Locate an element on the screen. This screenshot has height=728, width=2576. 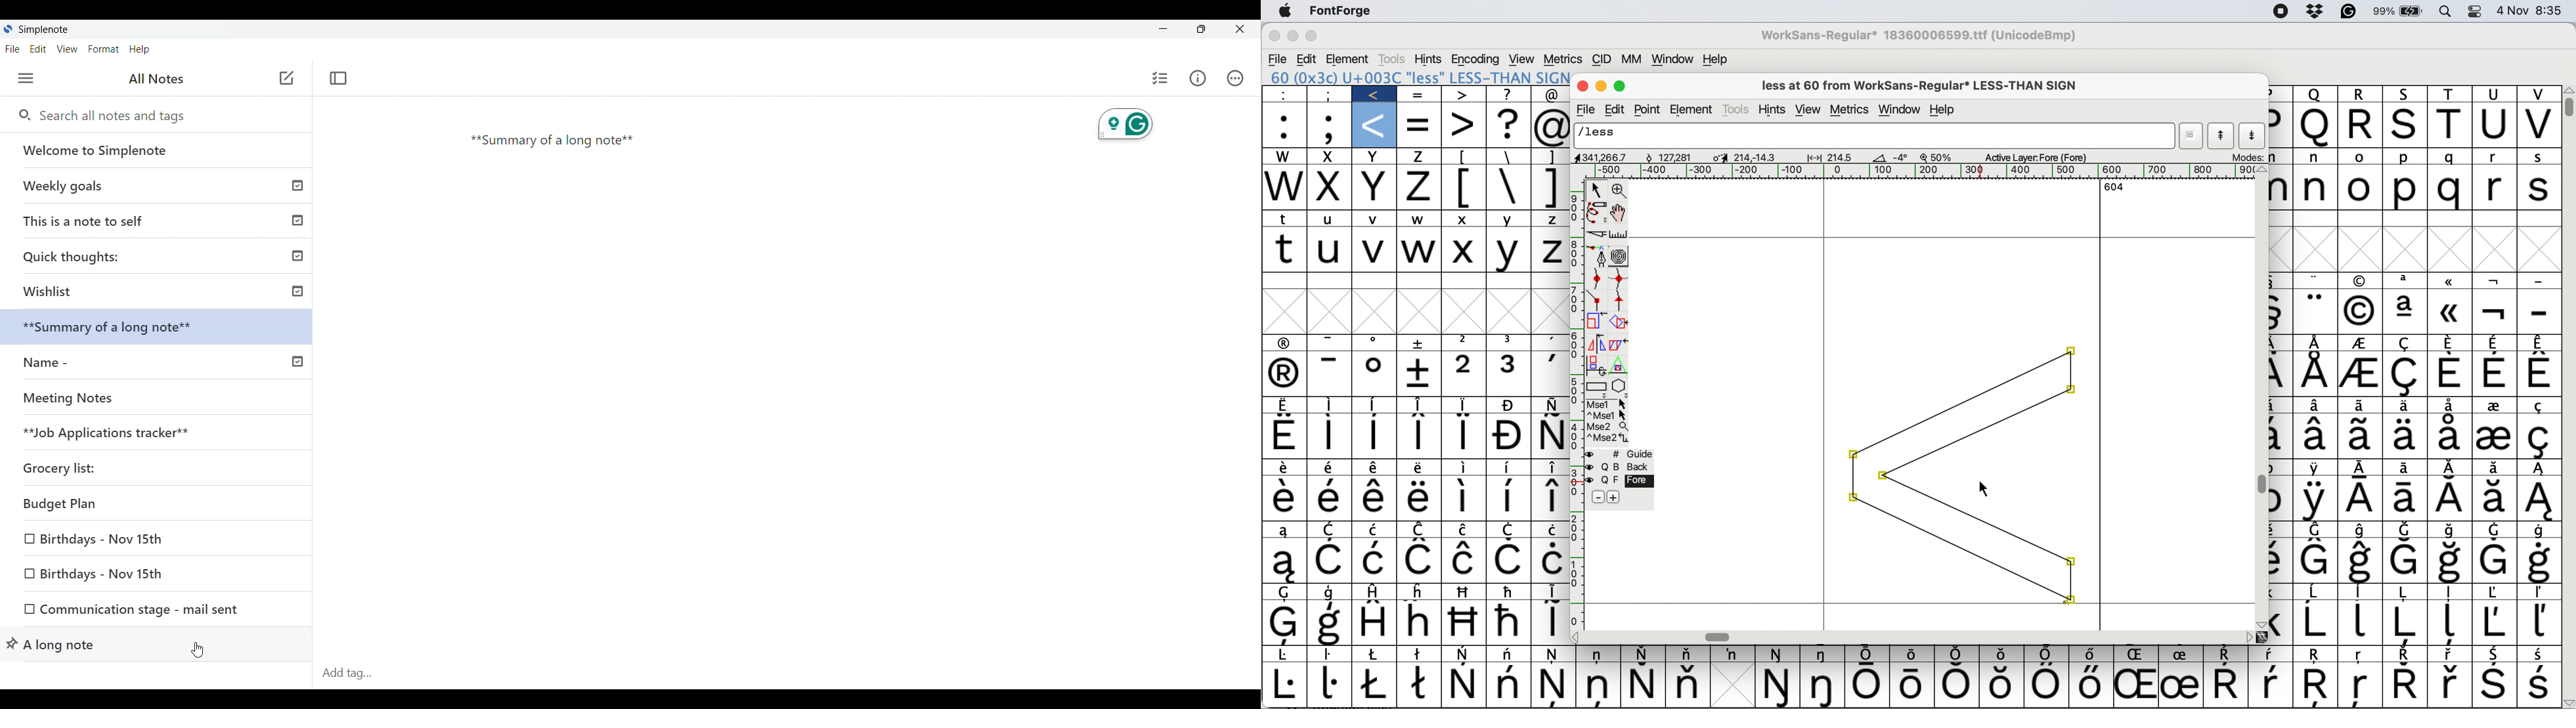
draw freehand curve is located at coordinates (1596, 212).